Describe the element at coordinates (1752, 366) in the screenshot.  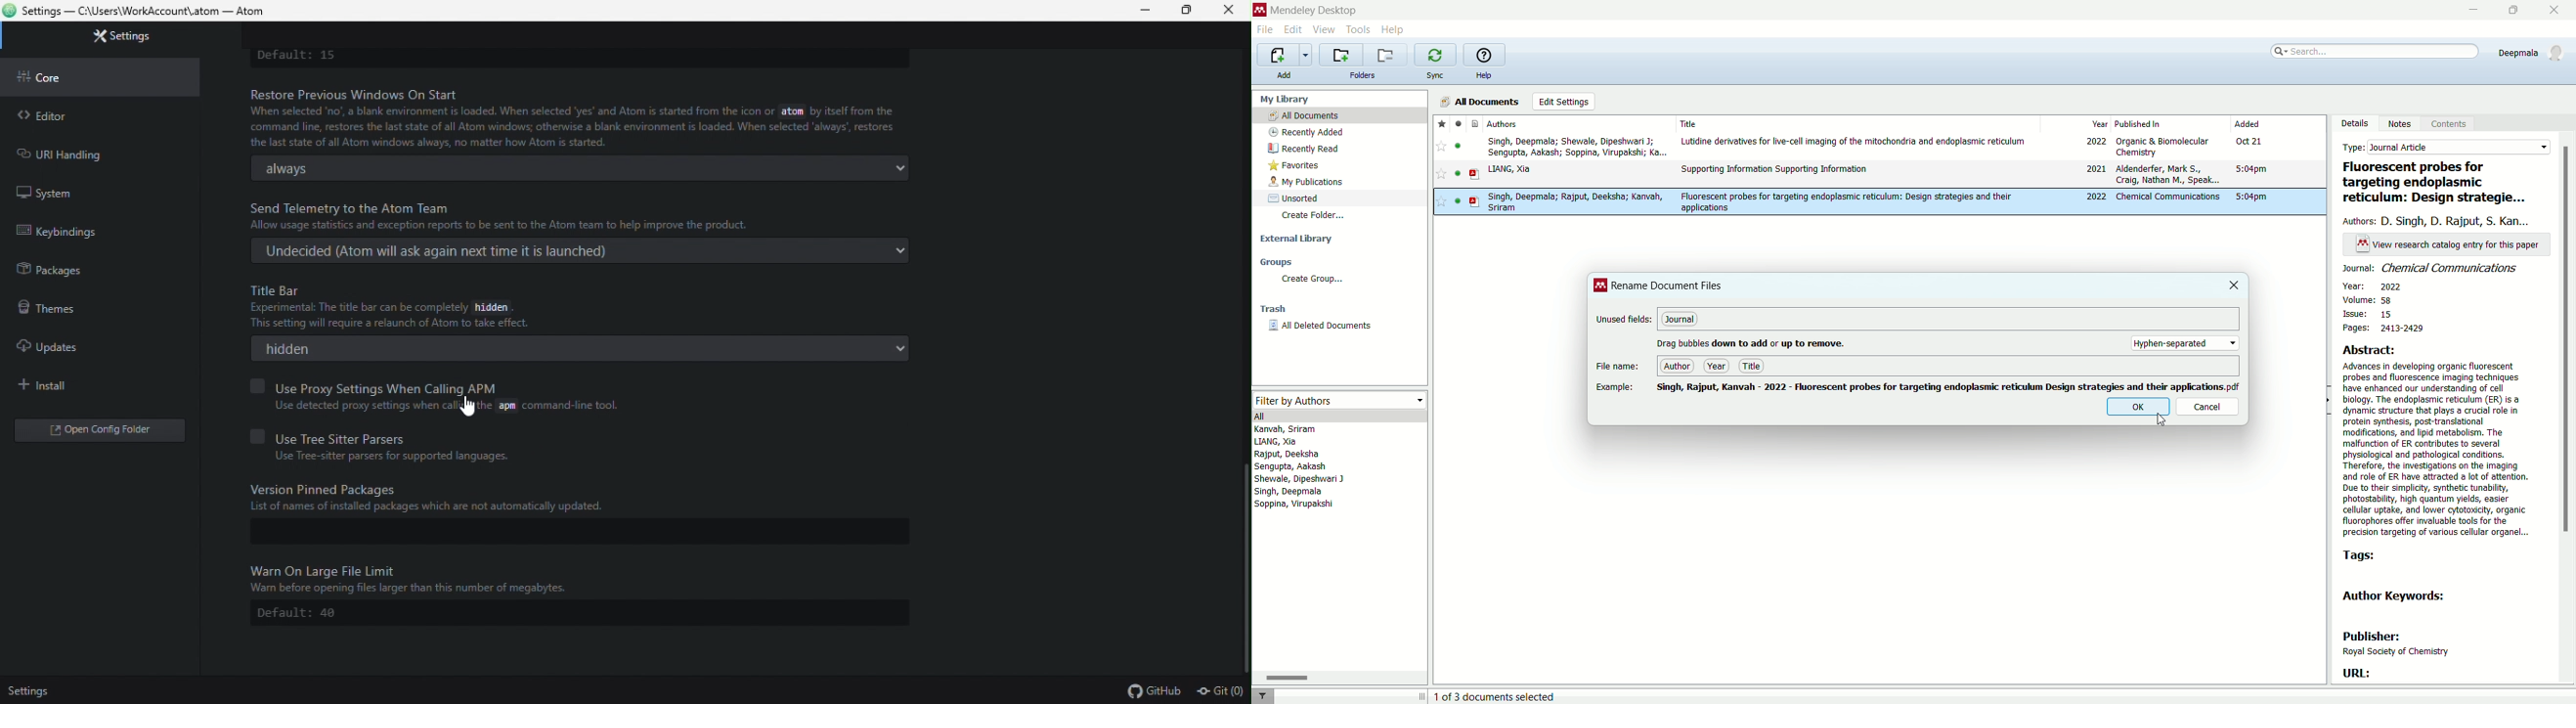
I see `title` at that location.